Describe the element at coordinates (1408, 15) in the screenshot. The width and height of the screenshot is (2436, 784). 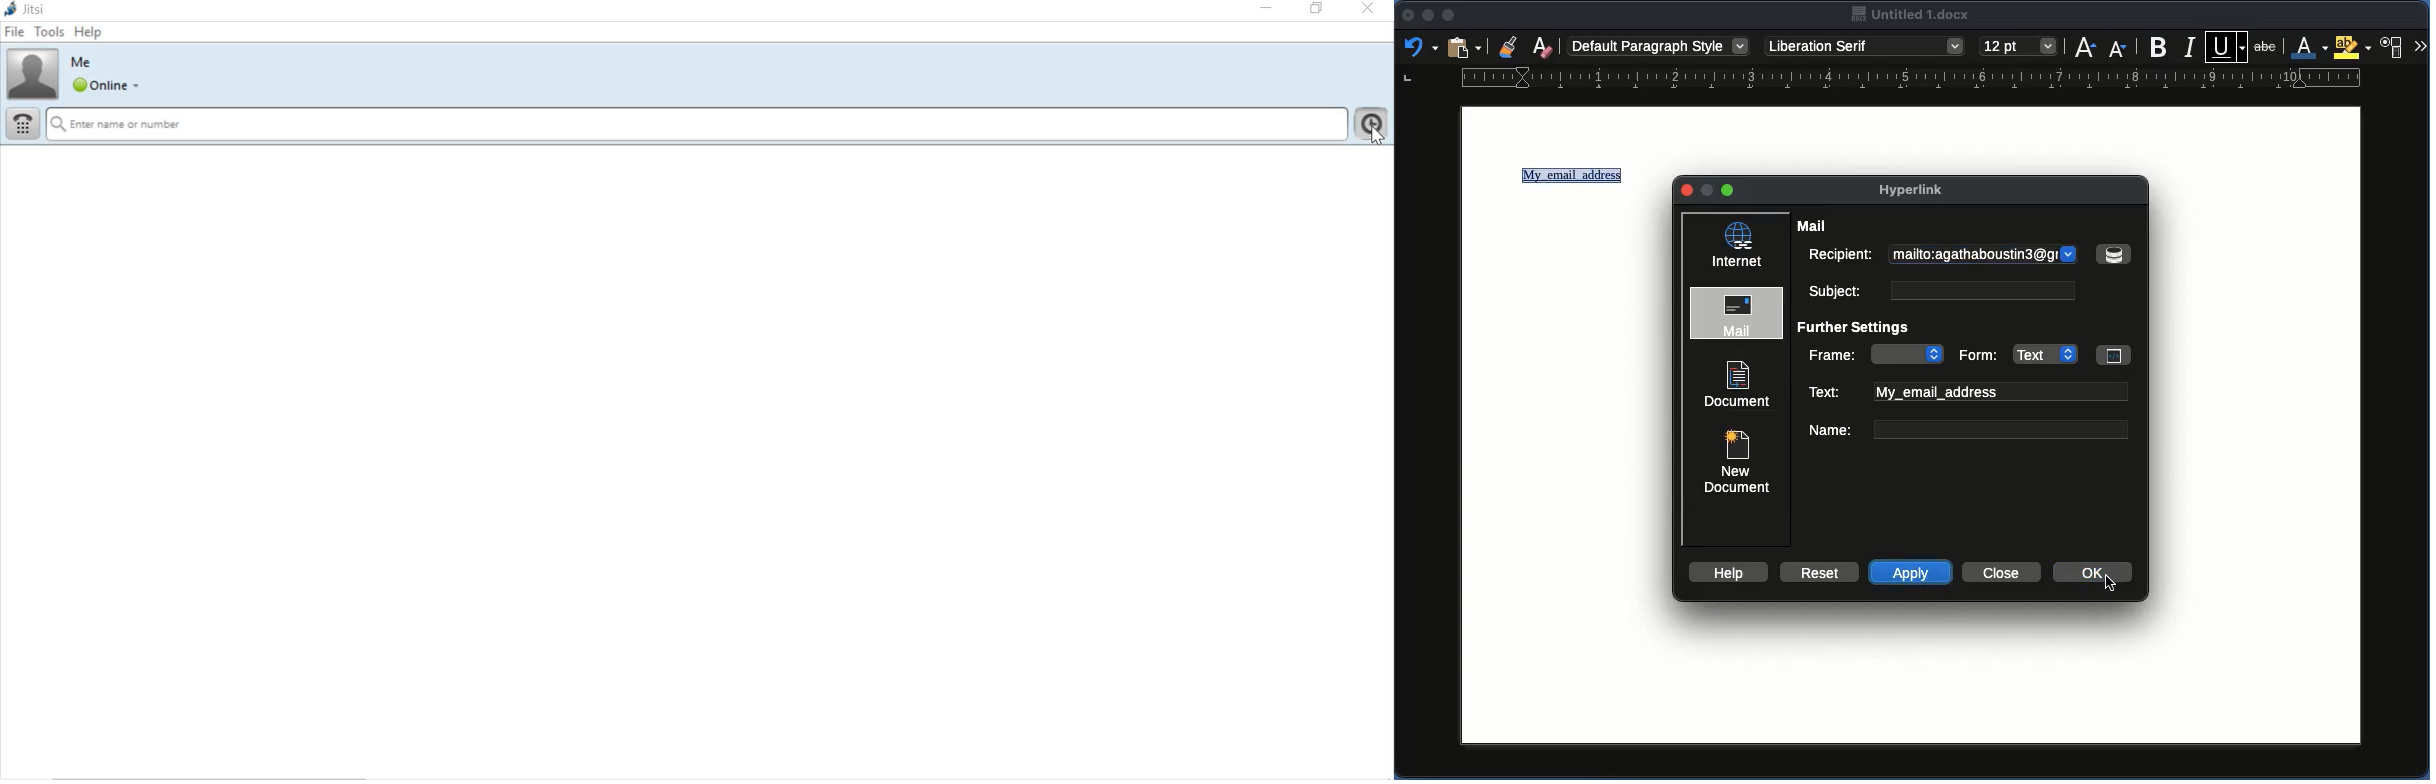
I see `Close` at that location.